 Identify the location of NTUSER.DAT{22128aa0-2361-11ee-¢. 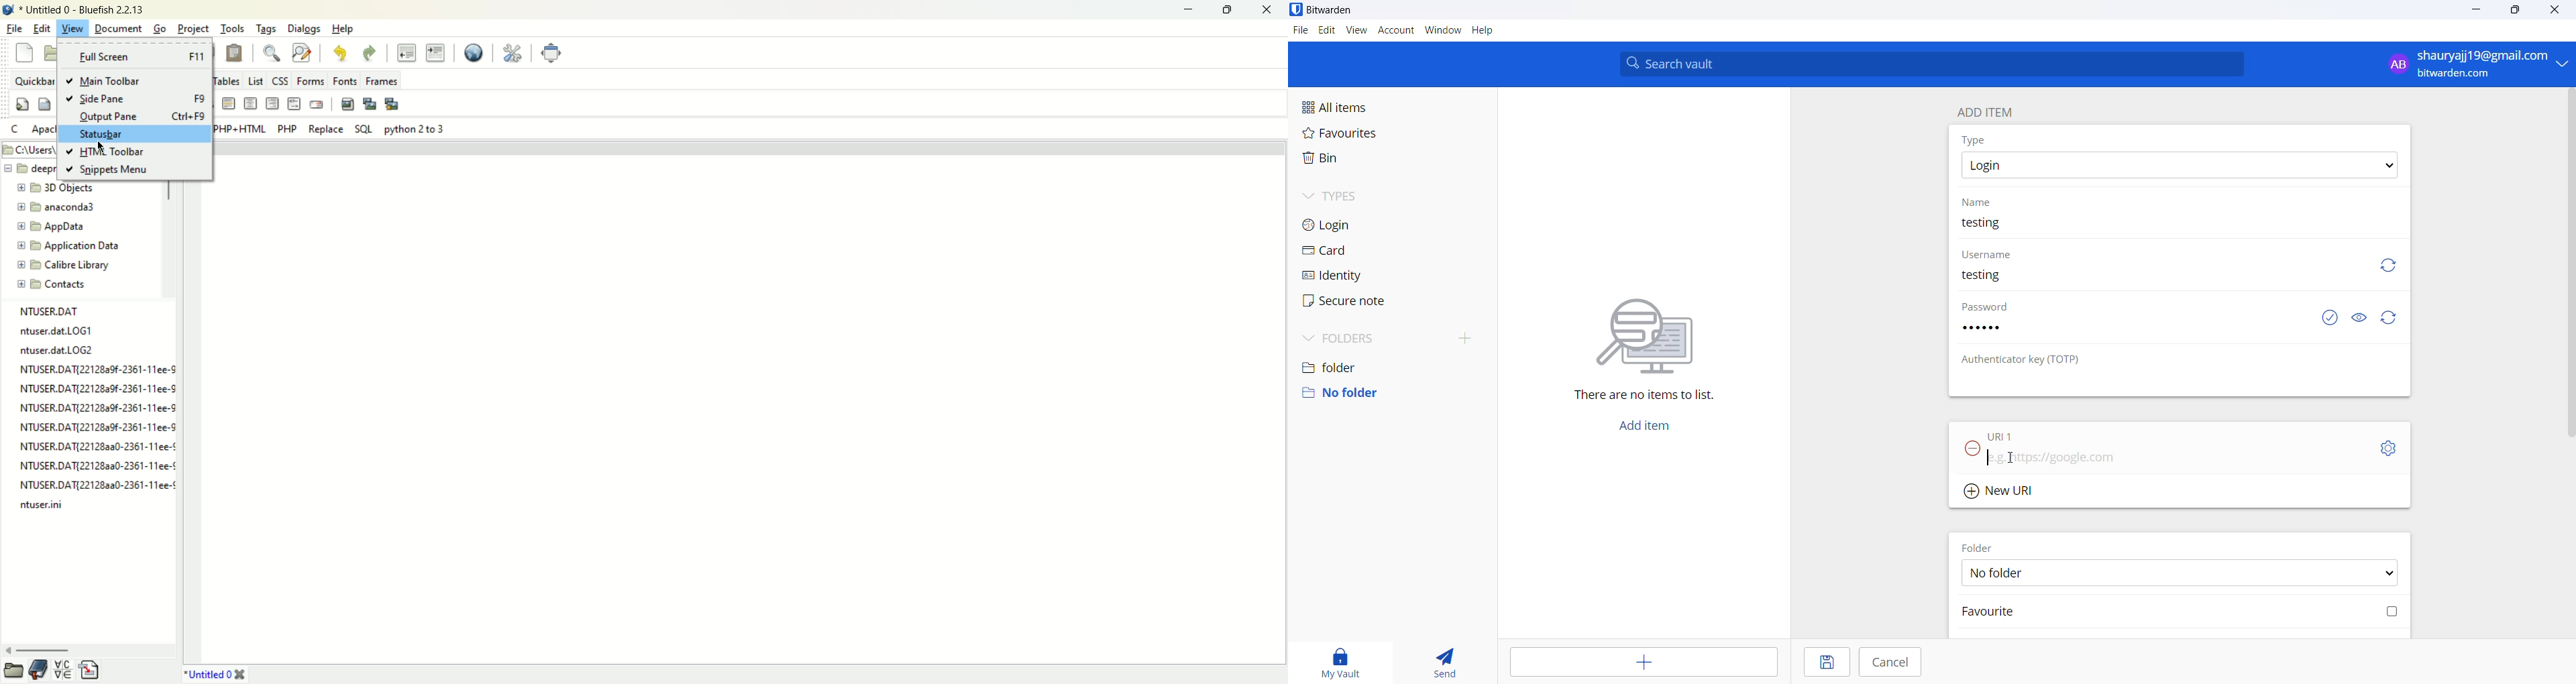
(98, 465).